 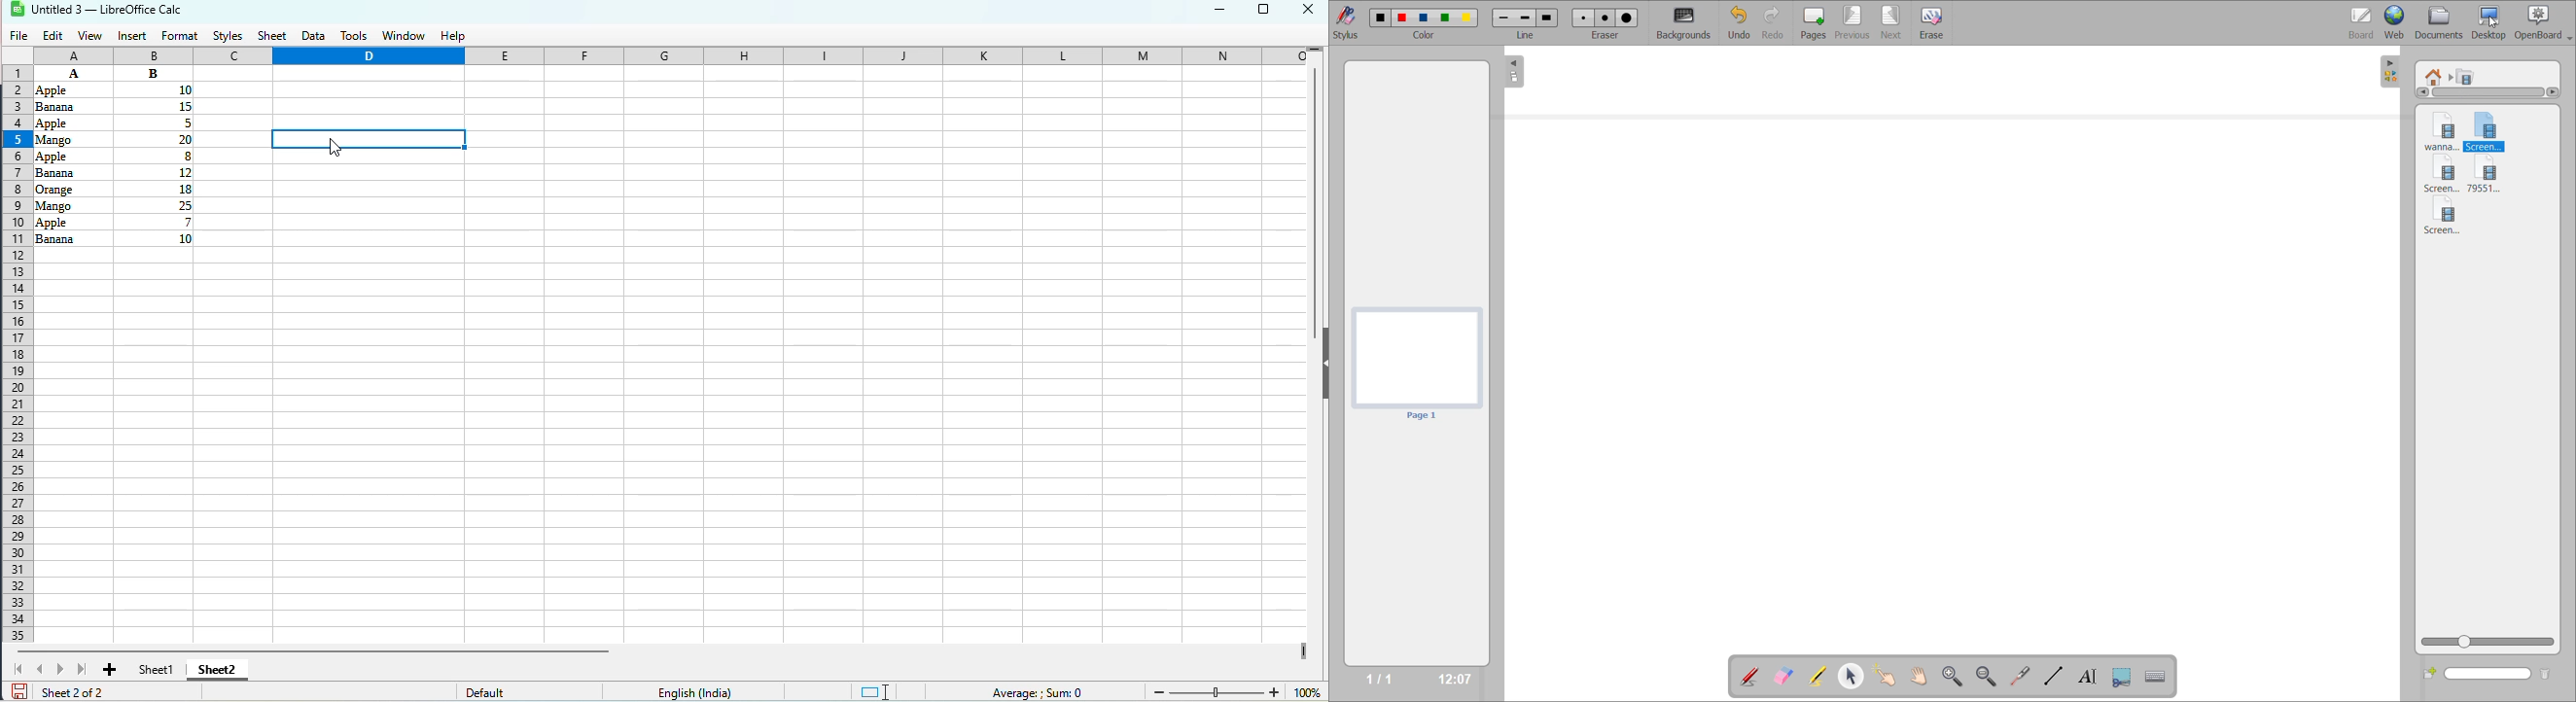 What do you see at coordinates (2122, 675) in the screenshot?
I see `capture part of screen` at bounding box center [2122, 675].